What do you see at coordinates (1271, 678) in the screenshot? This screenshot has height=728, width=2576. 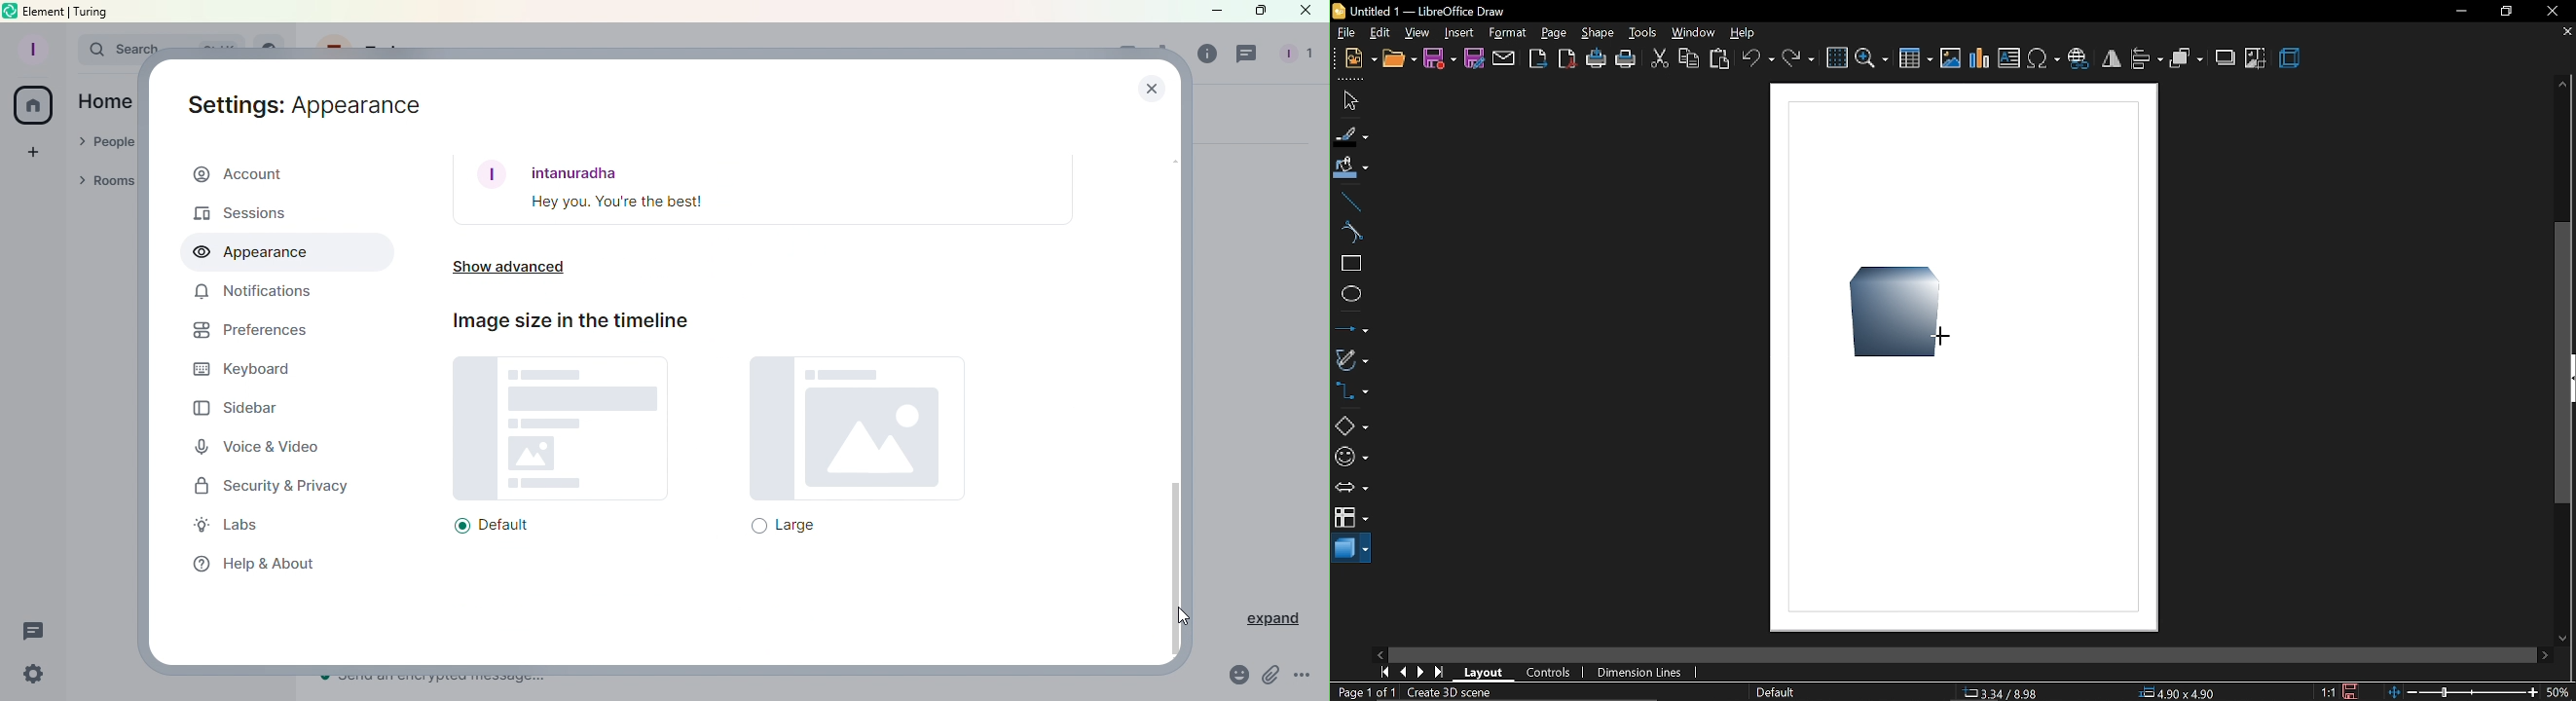 I see `Attachment` at bounding box center [1271, 678].